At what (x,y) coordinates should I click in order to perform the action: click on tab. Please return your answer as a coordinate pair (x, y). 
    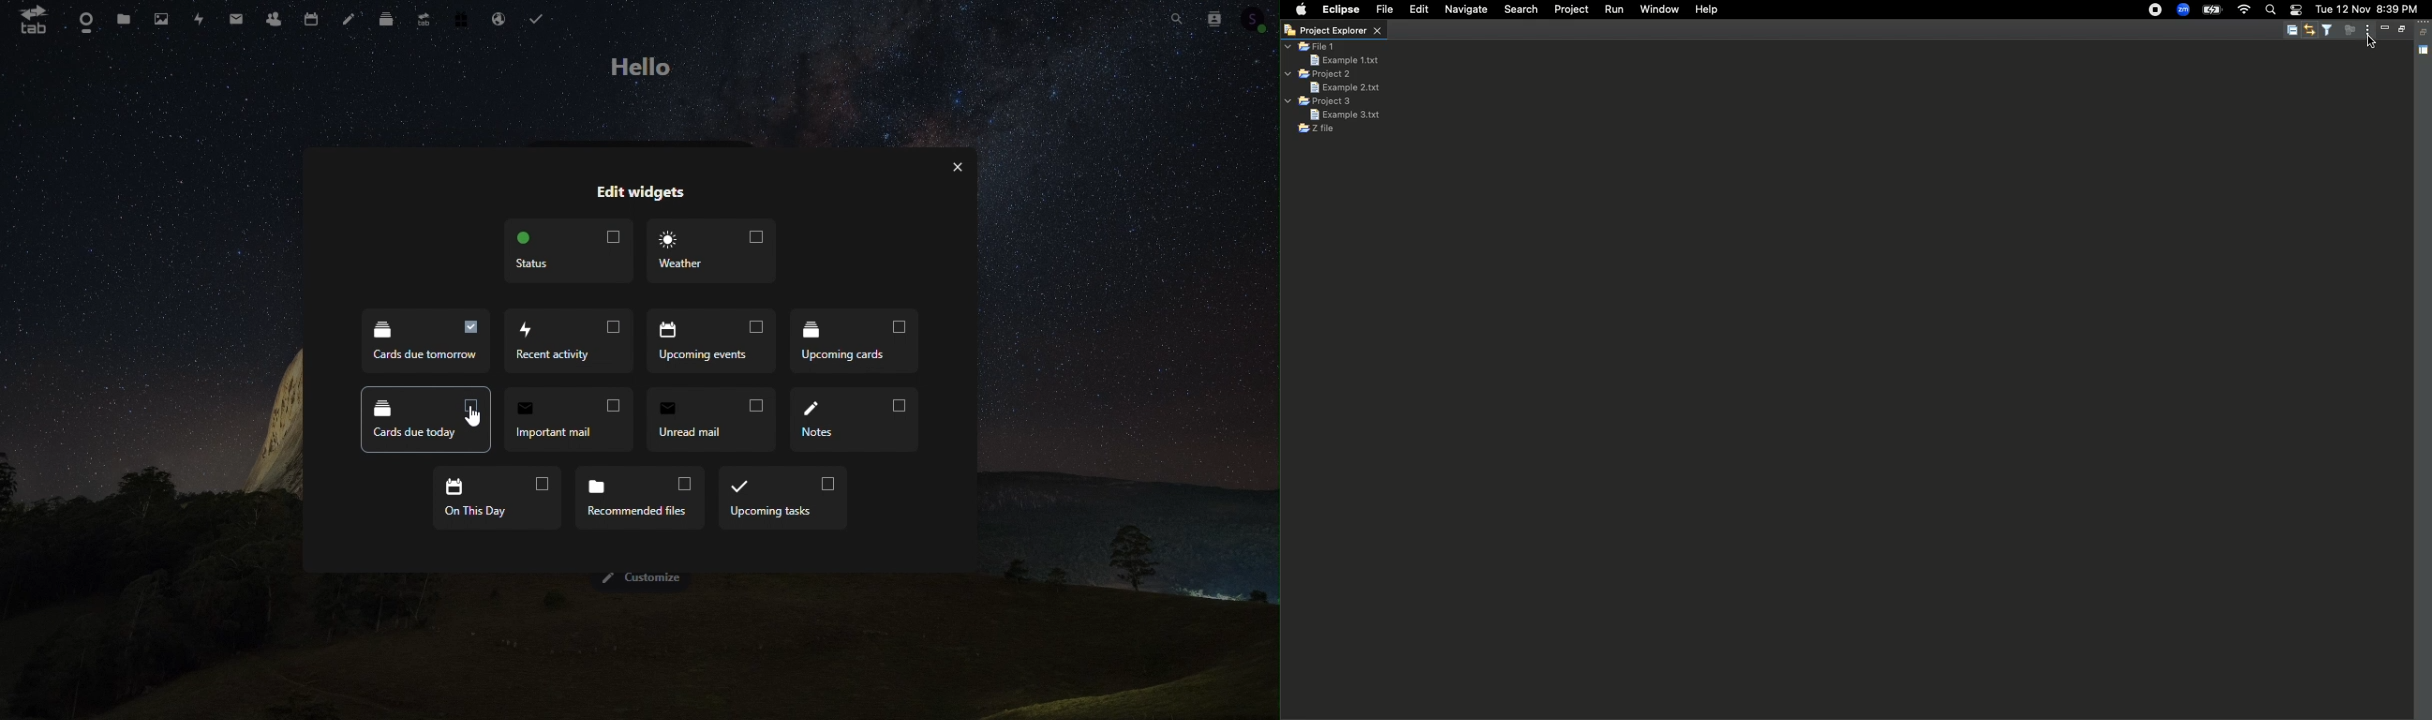
    Looking at the image, I should click on (27, 21).